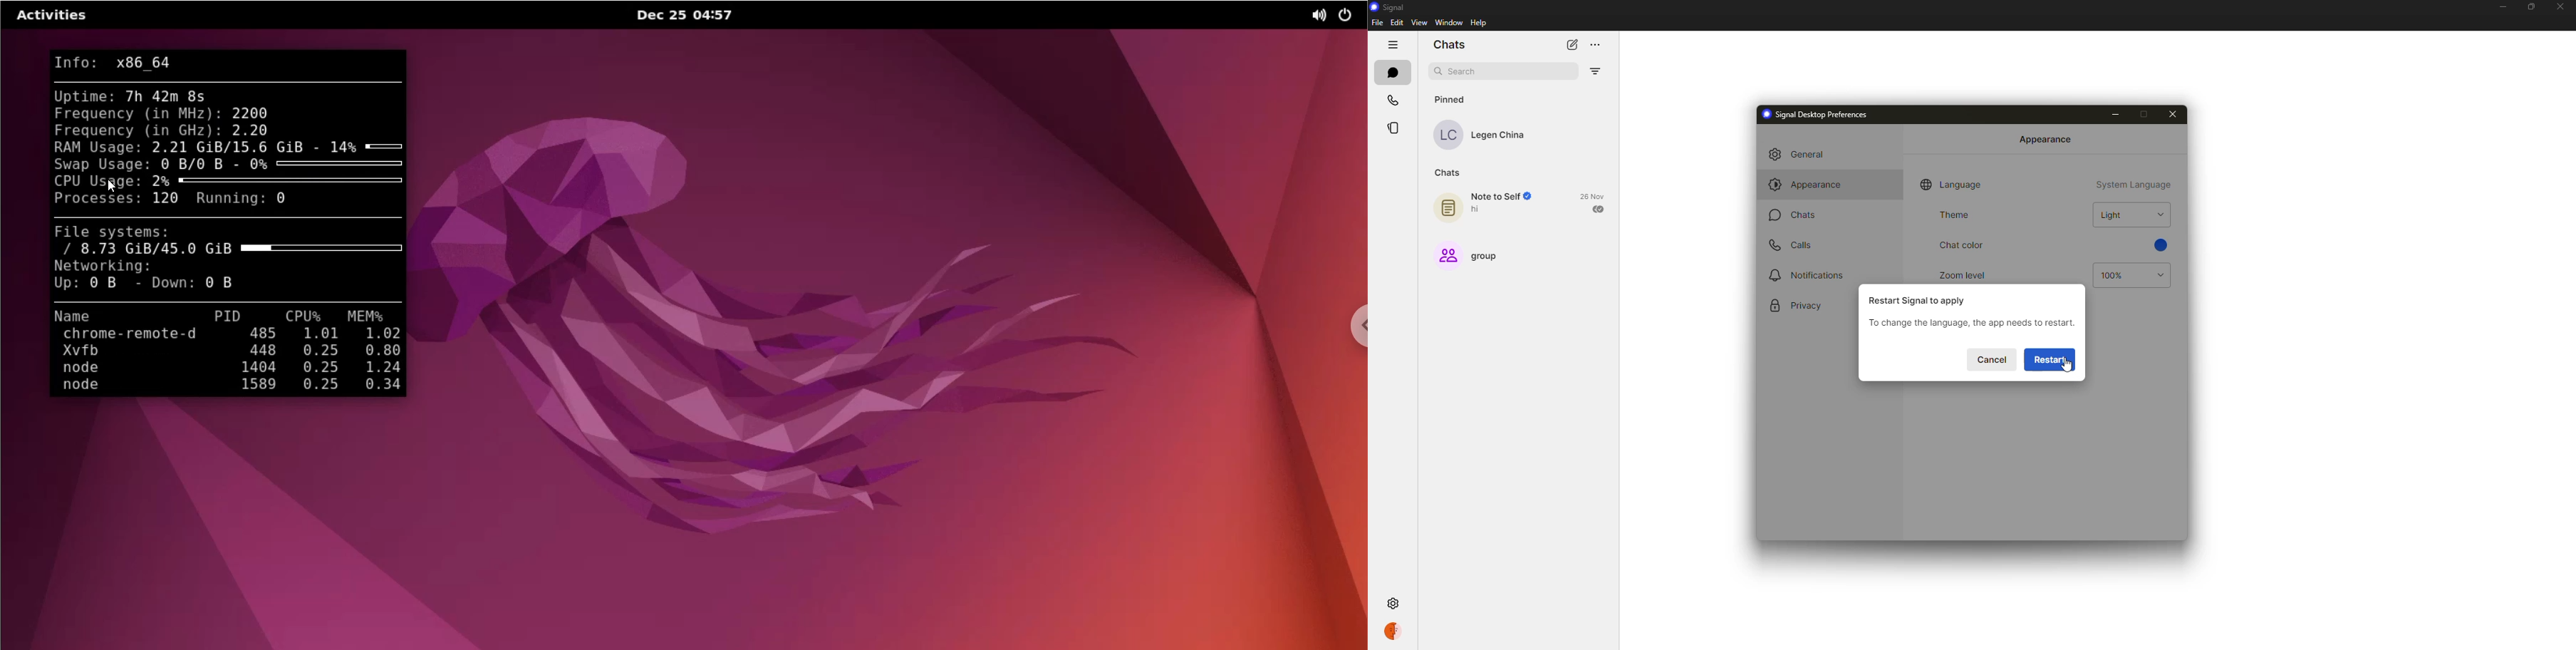 The height and width of the screenshot is (672, 2576). I want to click on appearance, so click(2046, 139).